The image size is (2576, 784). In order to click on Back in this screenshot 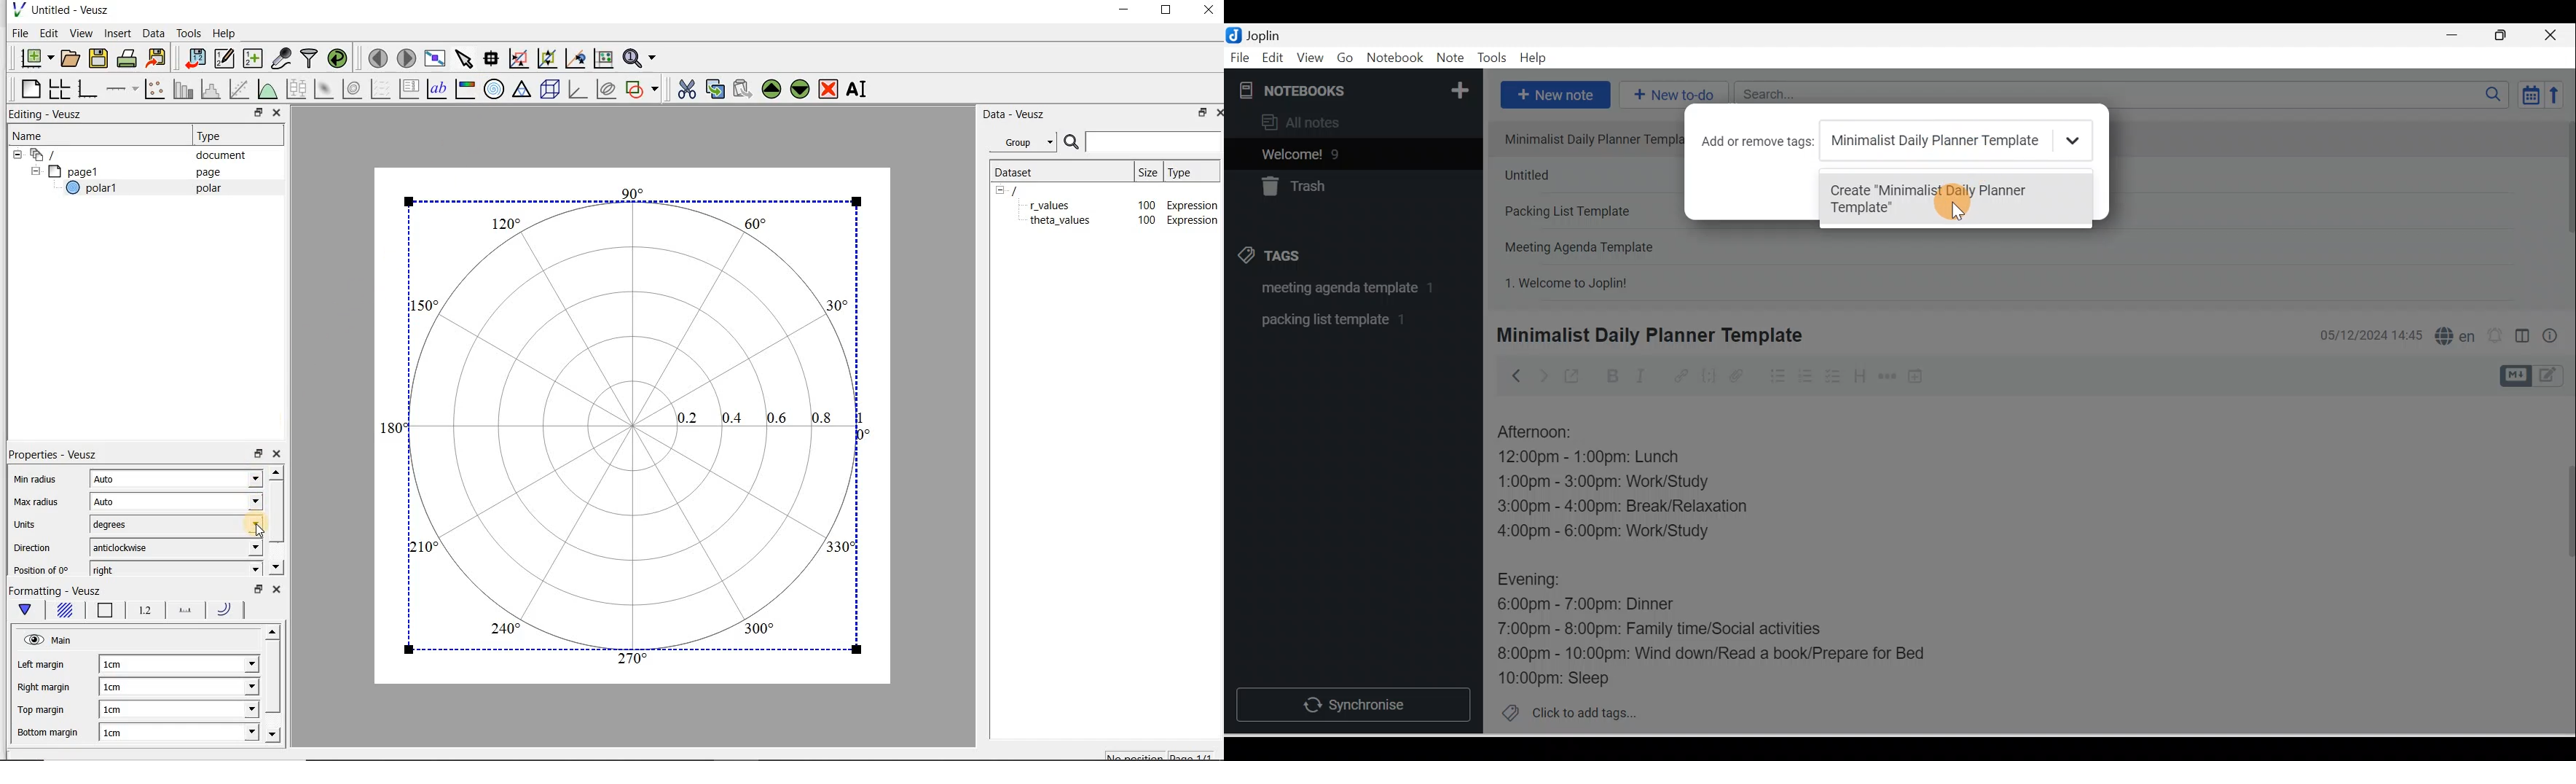, I will do `click(1510, 376)`.